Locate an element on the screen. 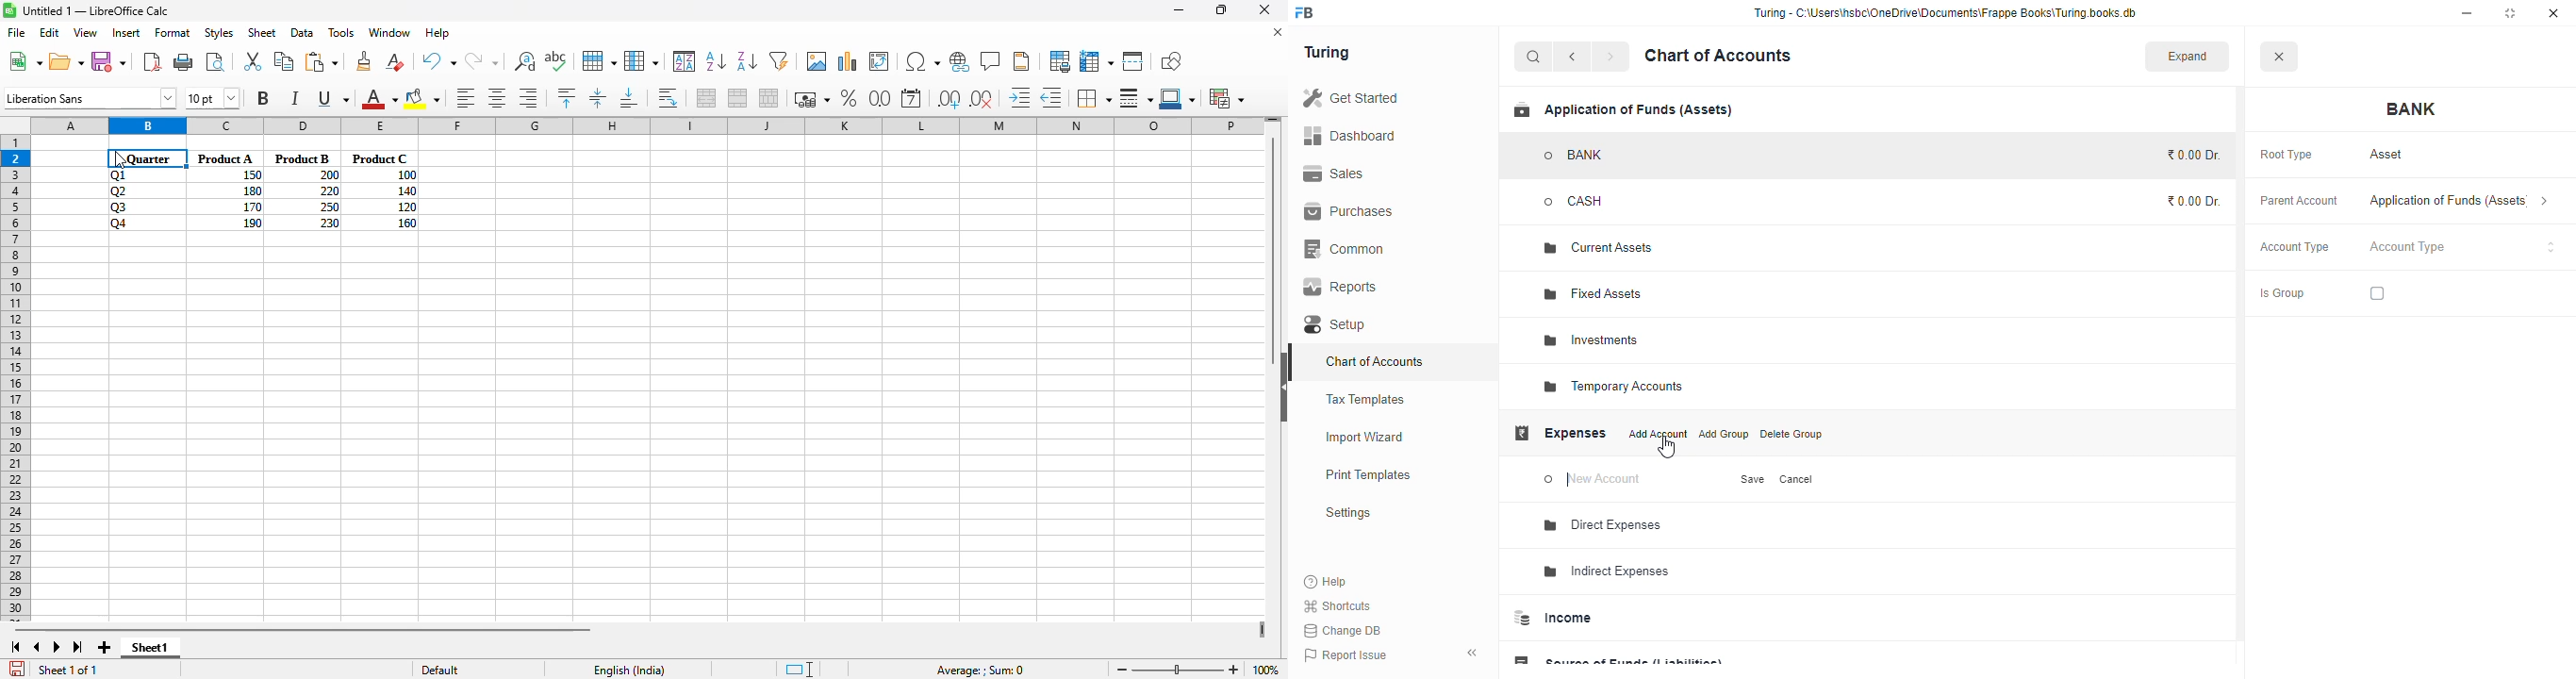  checkbox is located at coordinates (2377, 293).